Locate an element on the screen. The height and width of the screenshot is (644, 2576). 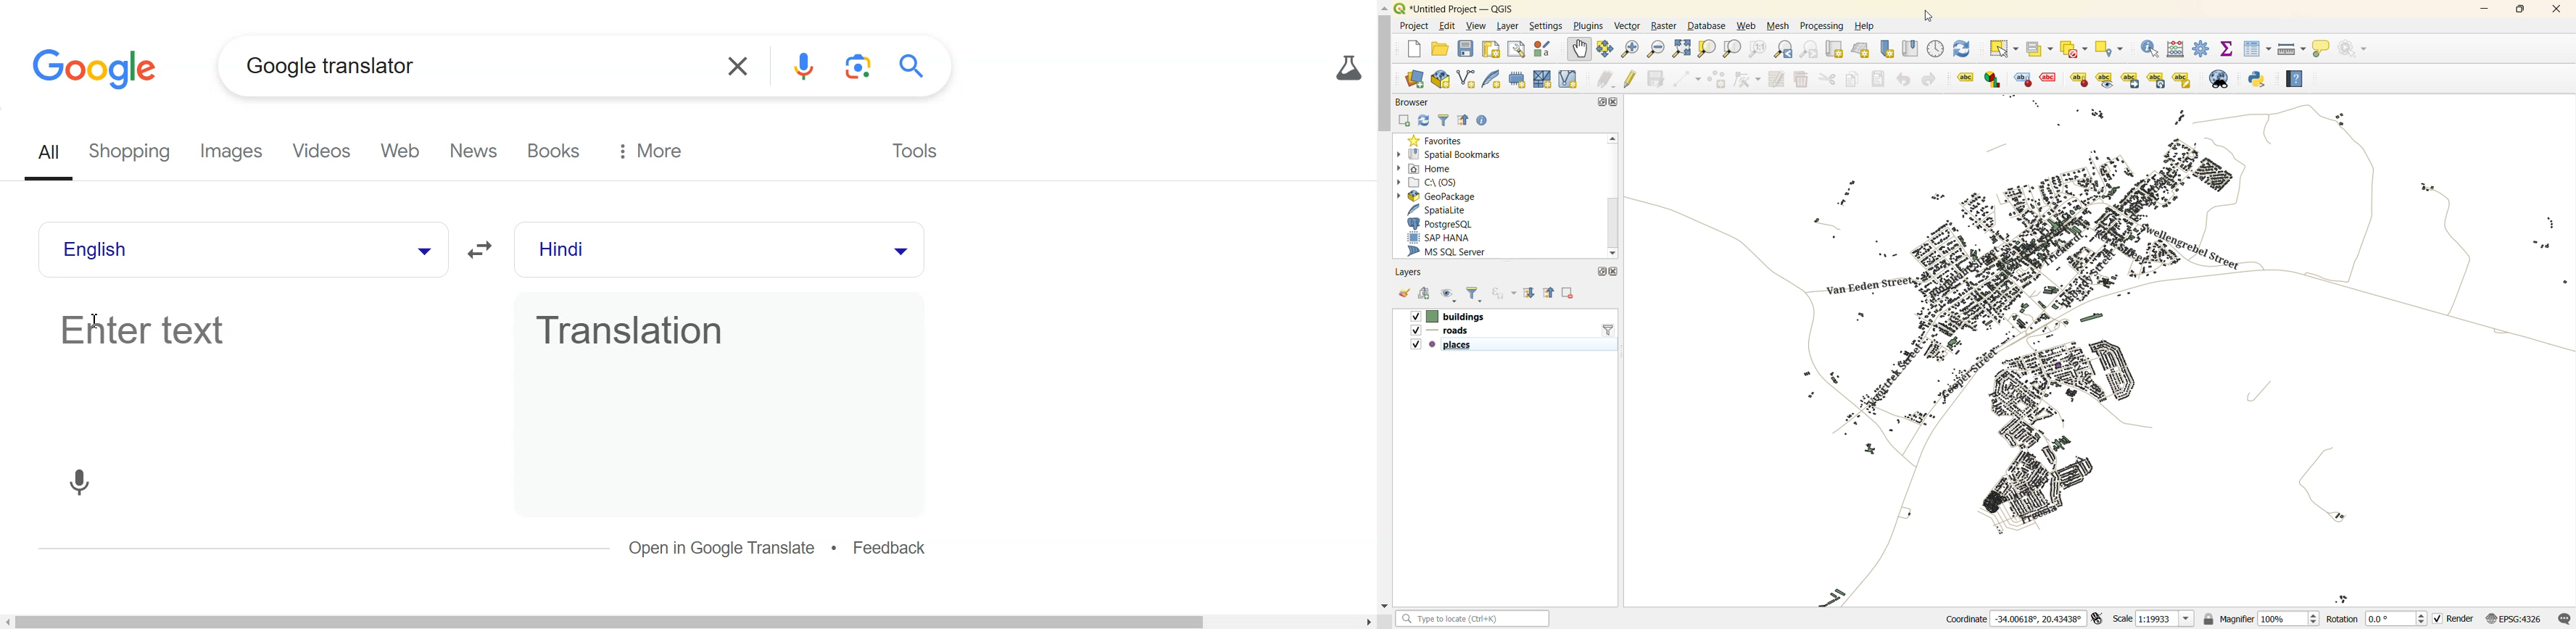
redo is located at coordinates (1933, 80).